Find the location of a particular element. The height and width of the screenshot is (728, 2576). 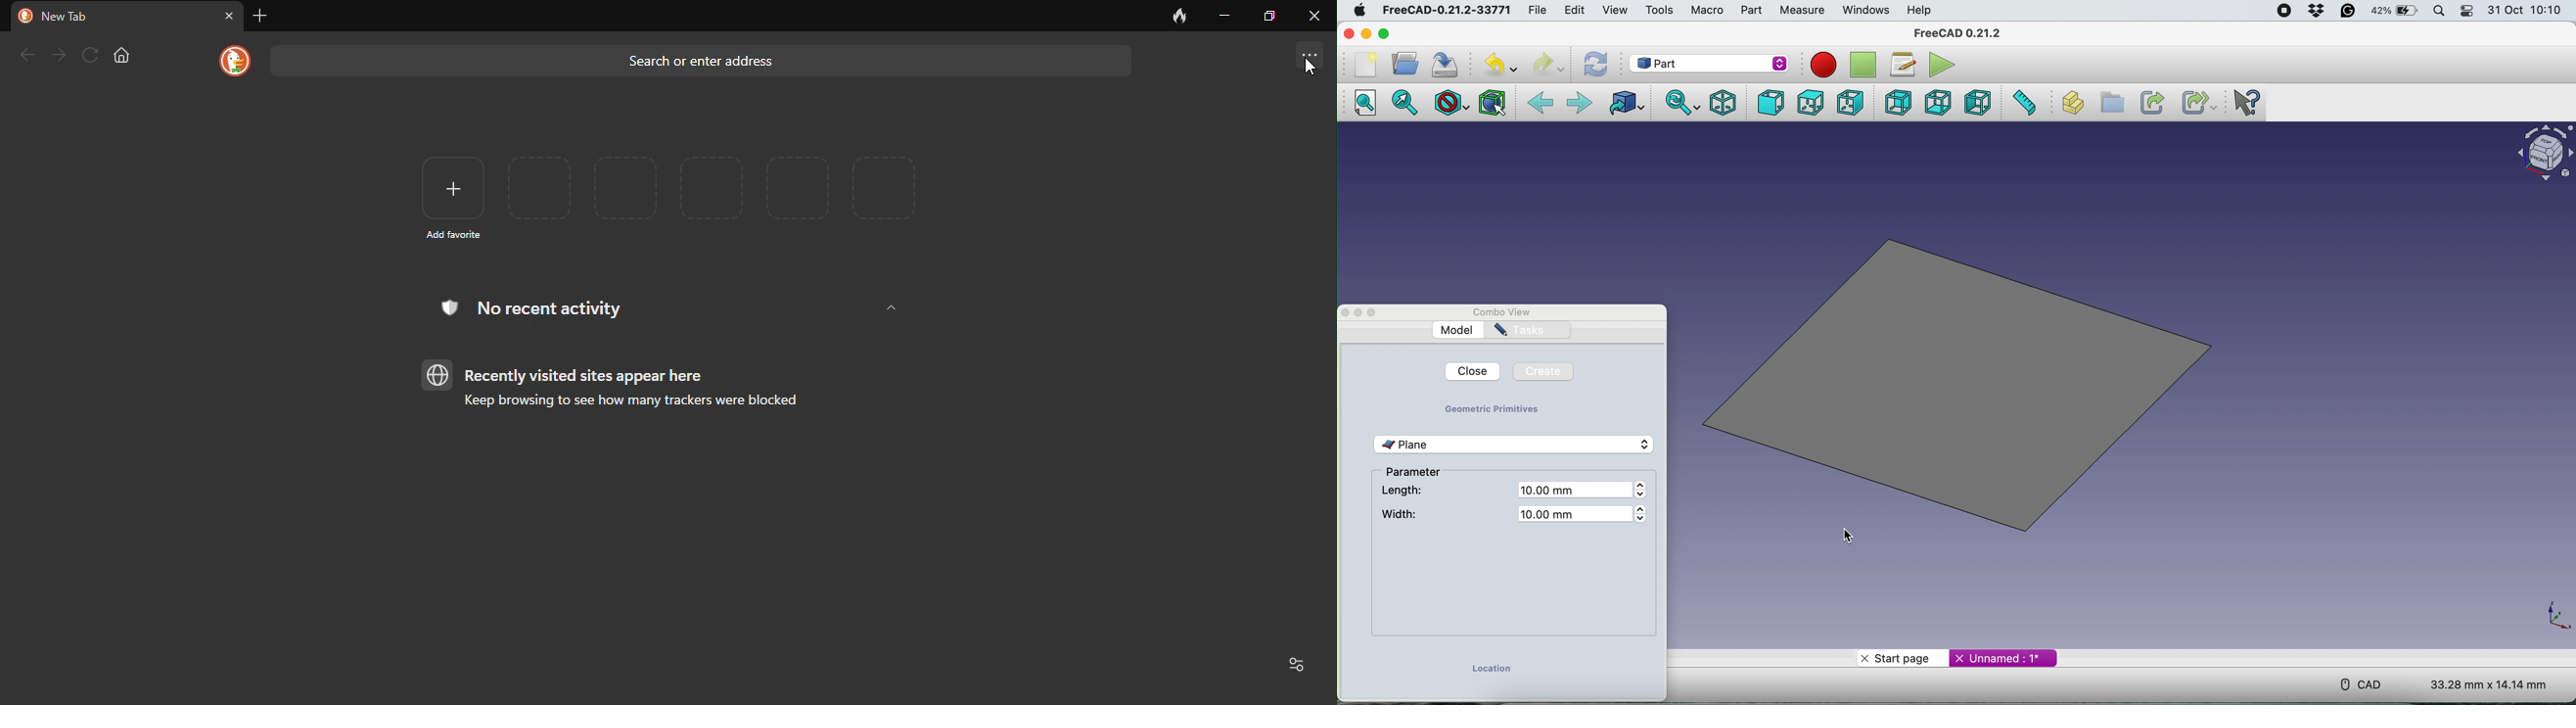

Bottom is located at coordinates (1936, 102).